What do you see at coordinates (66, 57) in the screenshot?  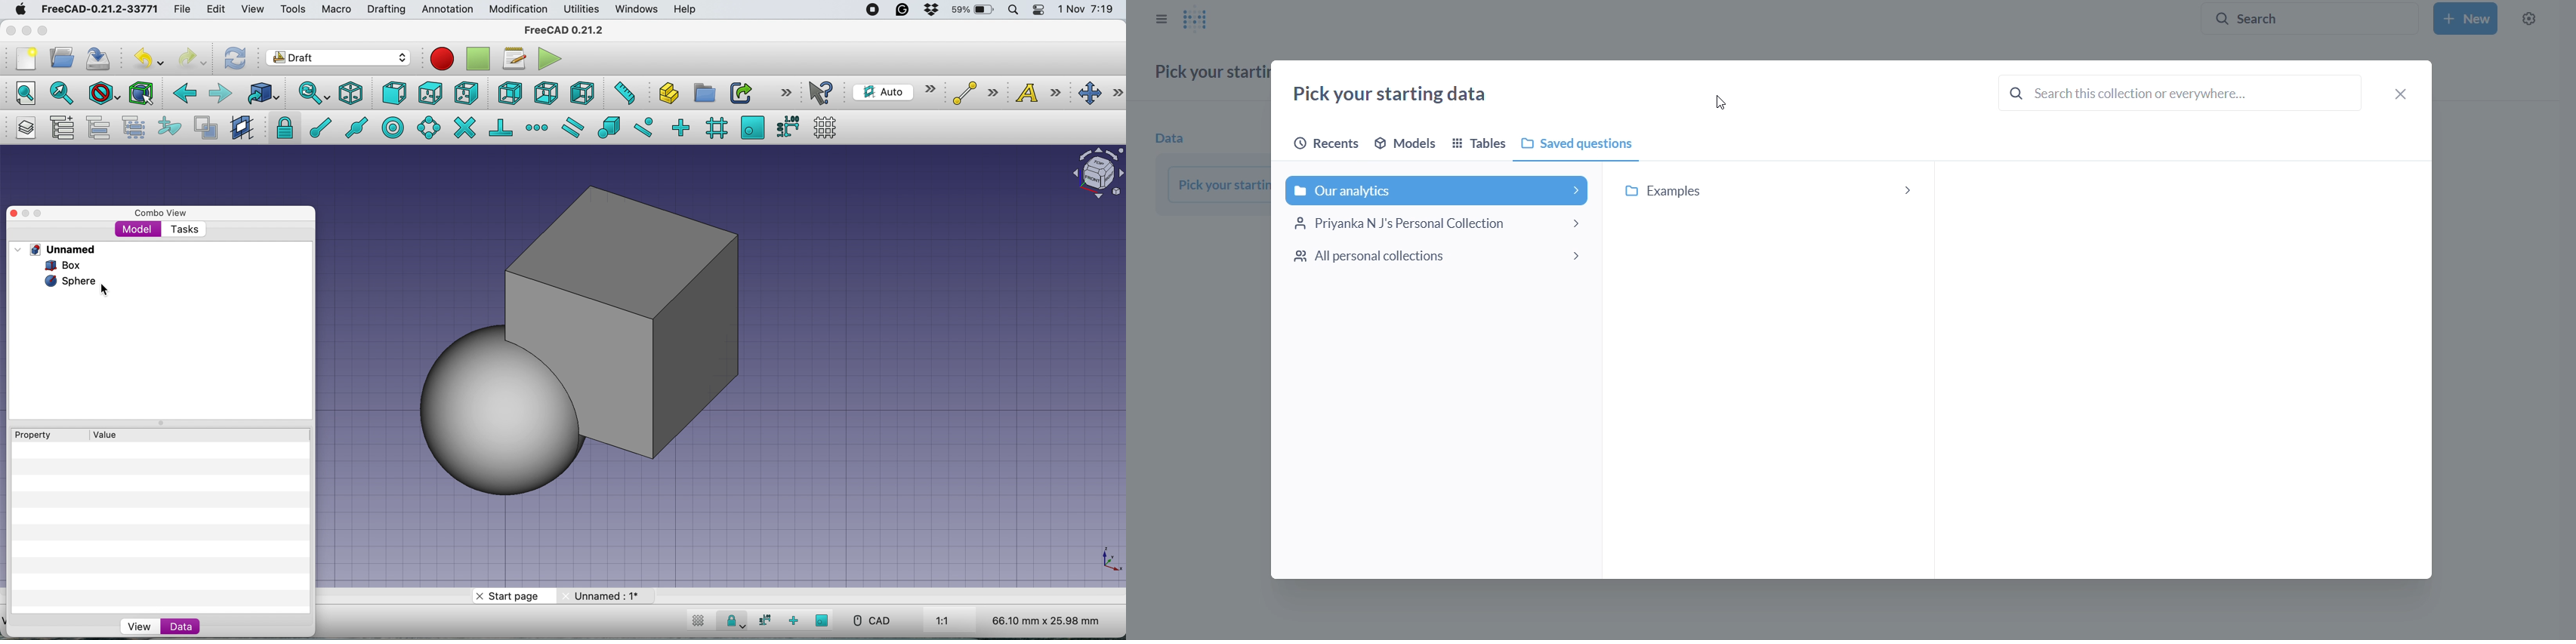 I see `open` at bounding box center [66, 57].